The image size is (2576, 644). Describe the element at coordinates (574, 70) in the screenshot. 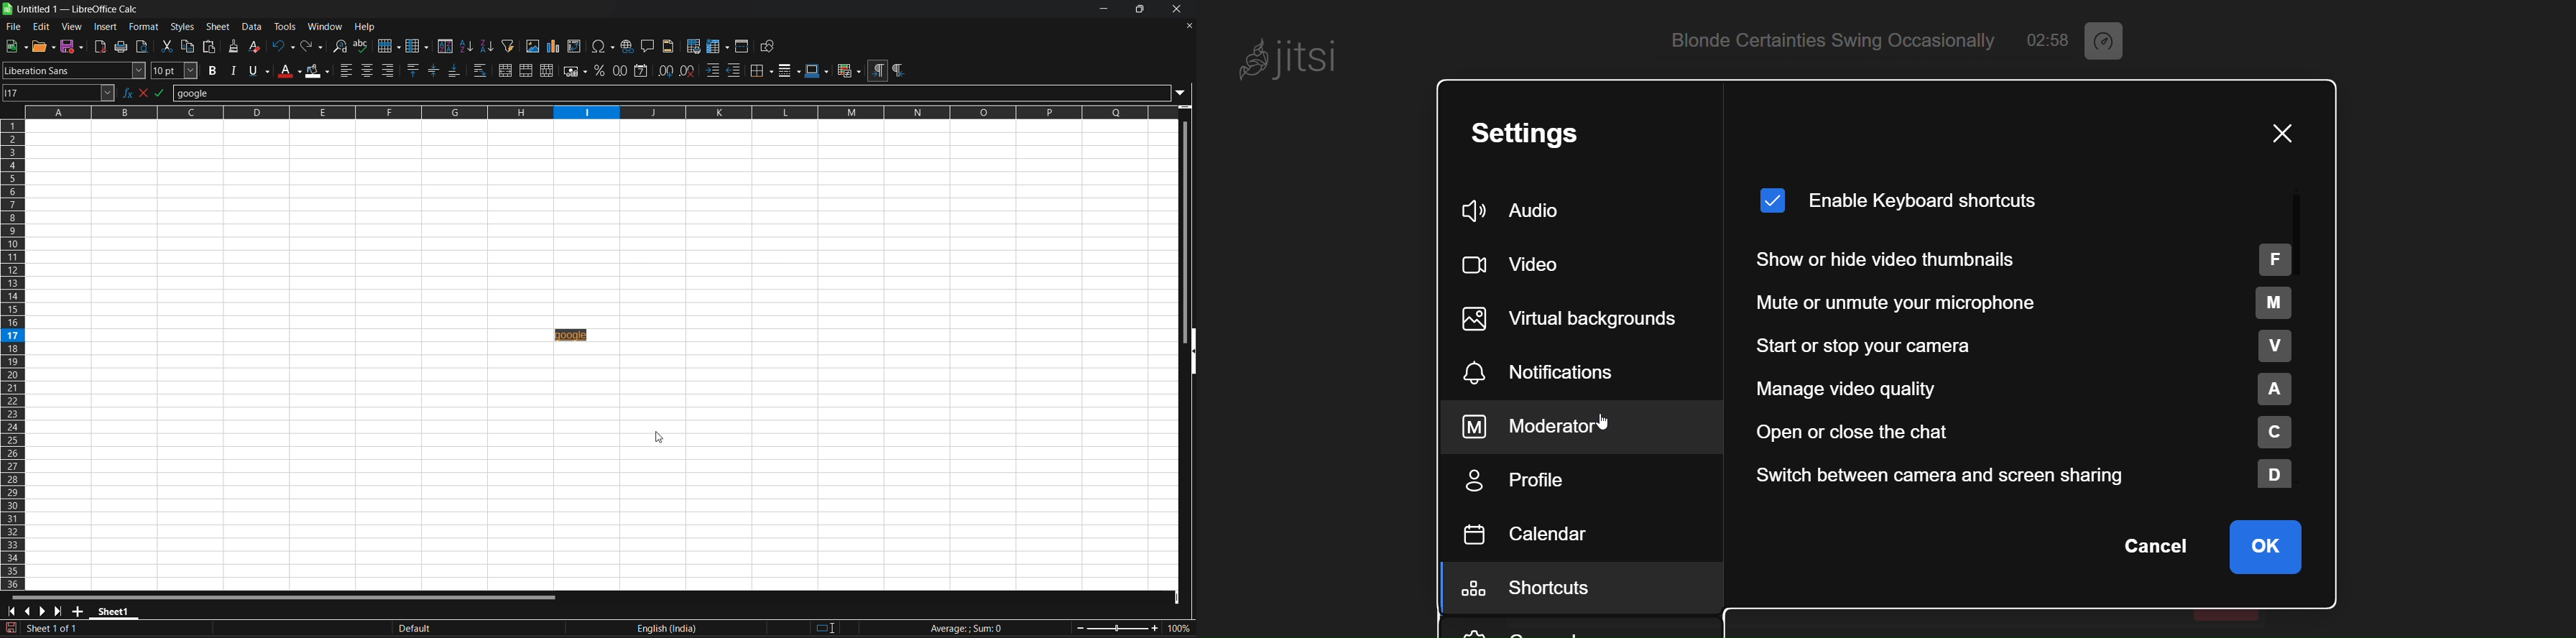

I see `format as currency` at that location.